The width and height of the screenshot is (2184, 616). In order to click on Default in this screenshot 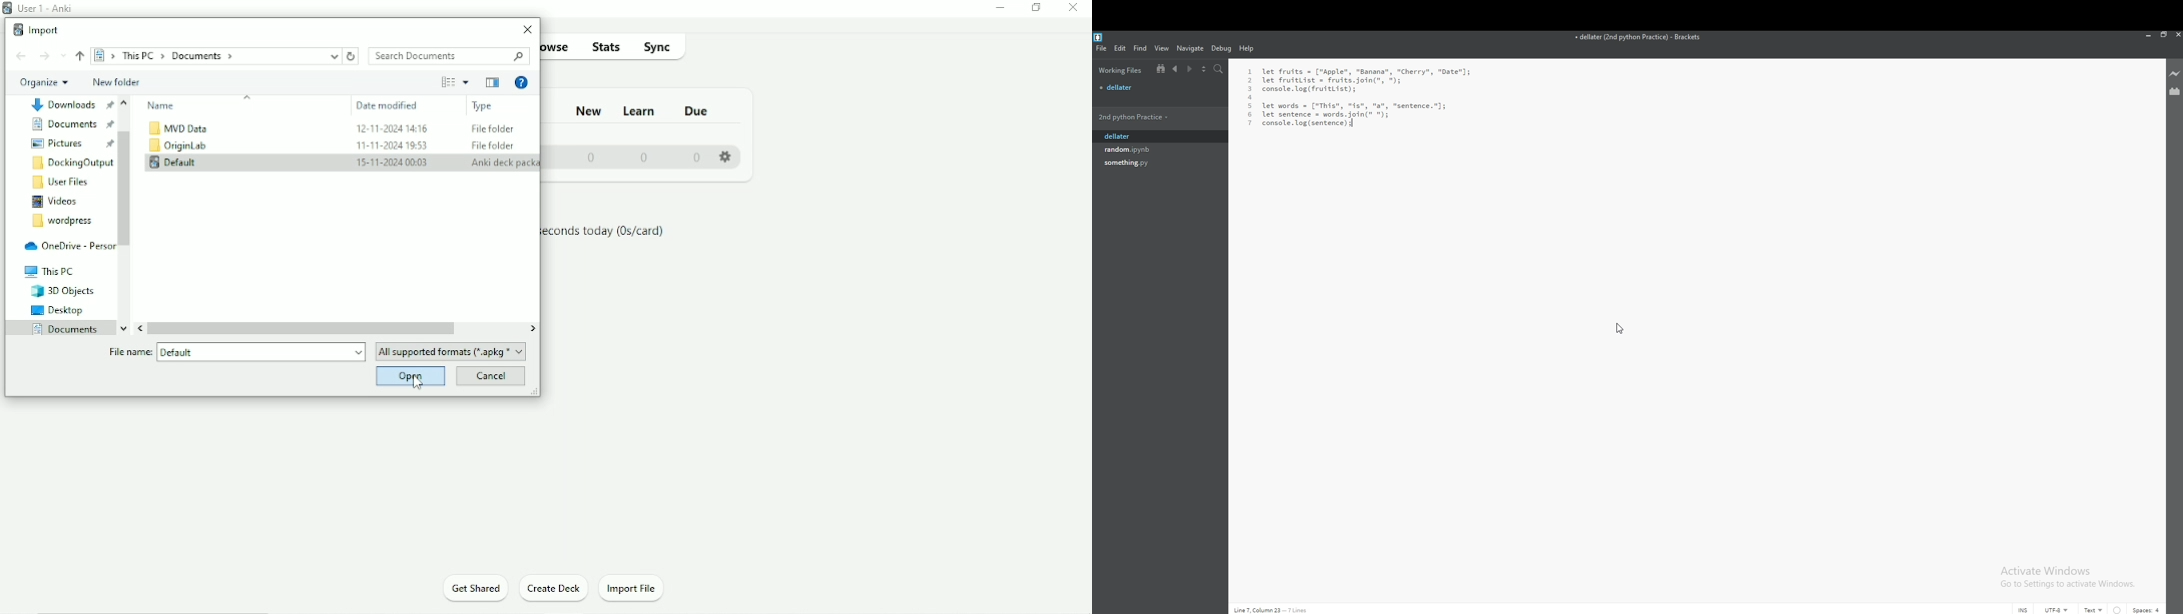, I will do `click(174, 163)`.